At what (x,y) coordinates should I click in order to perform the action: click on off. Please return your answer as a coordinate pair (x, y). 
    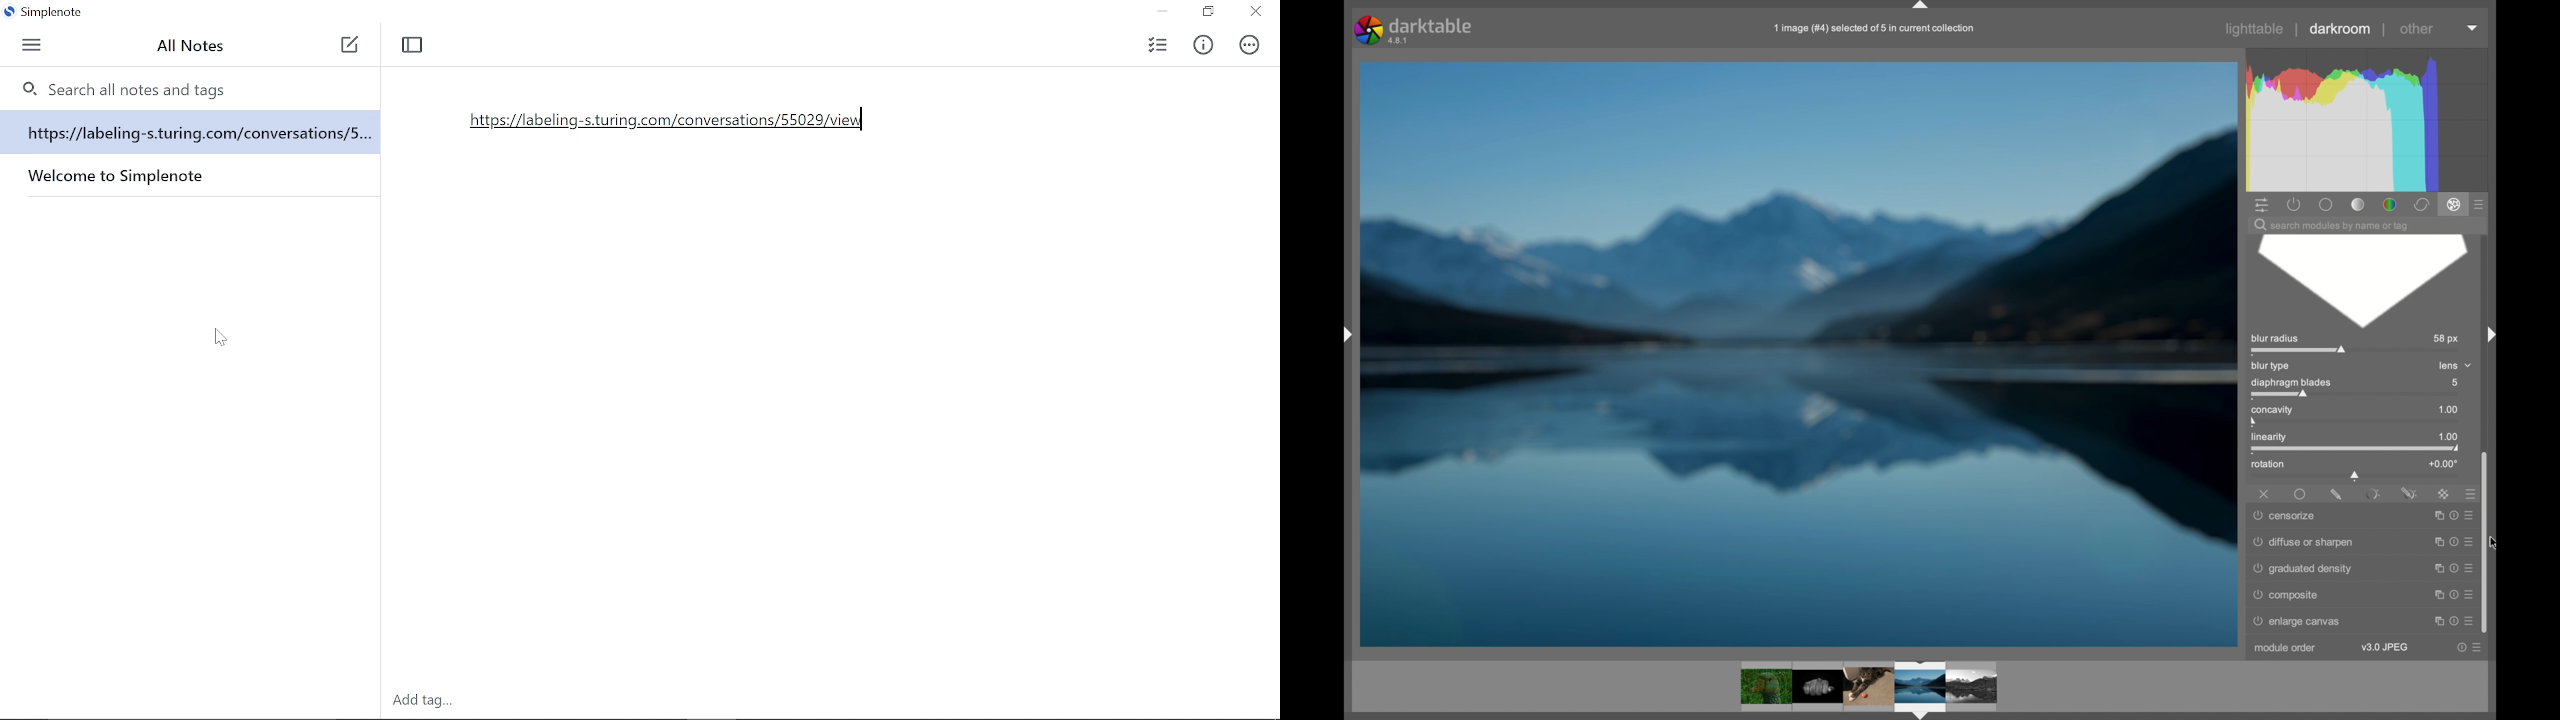
    Looking at the image, I should click on (2264, 493).